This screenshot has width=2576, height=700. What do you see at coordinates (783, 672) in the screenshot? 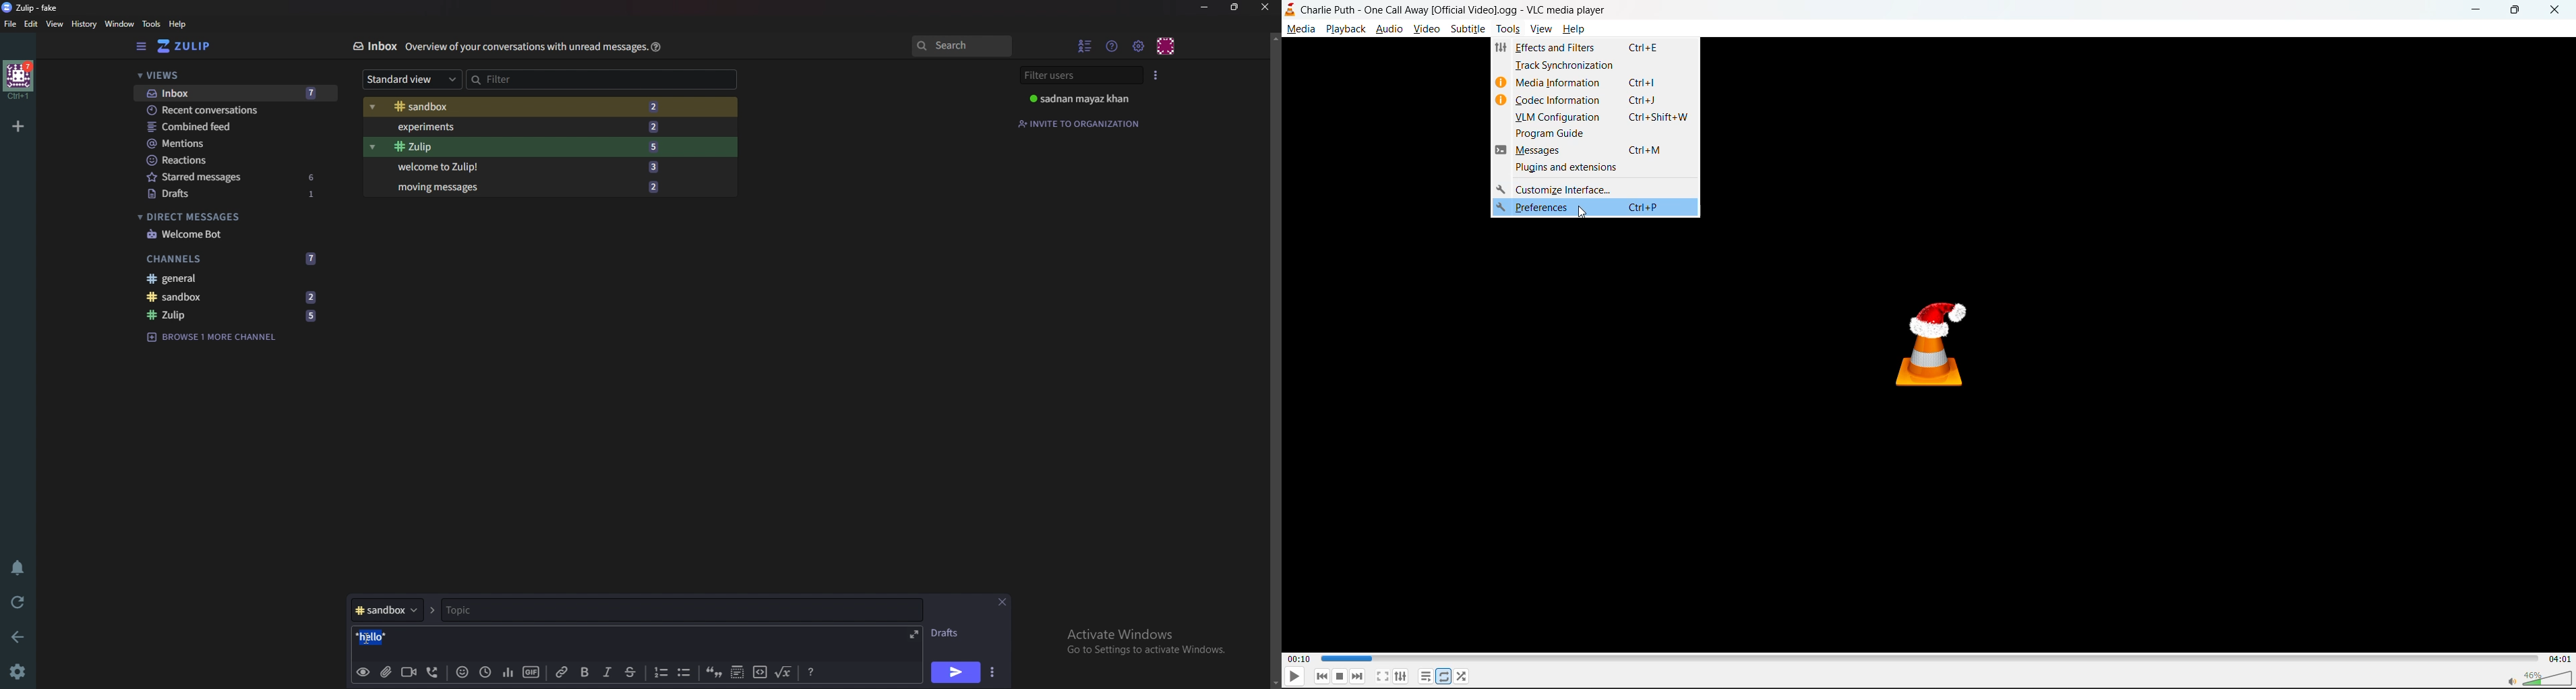
I see `Math` at bounding box center [783, 672].